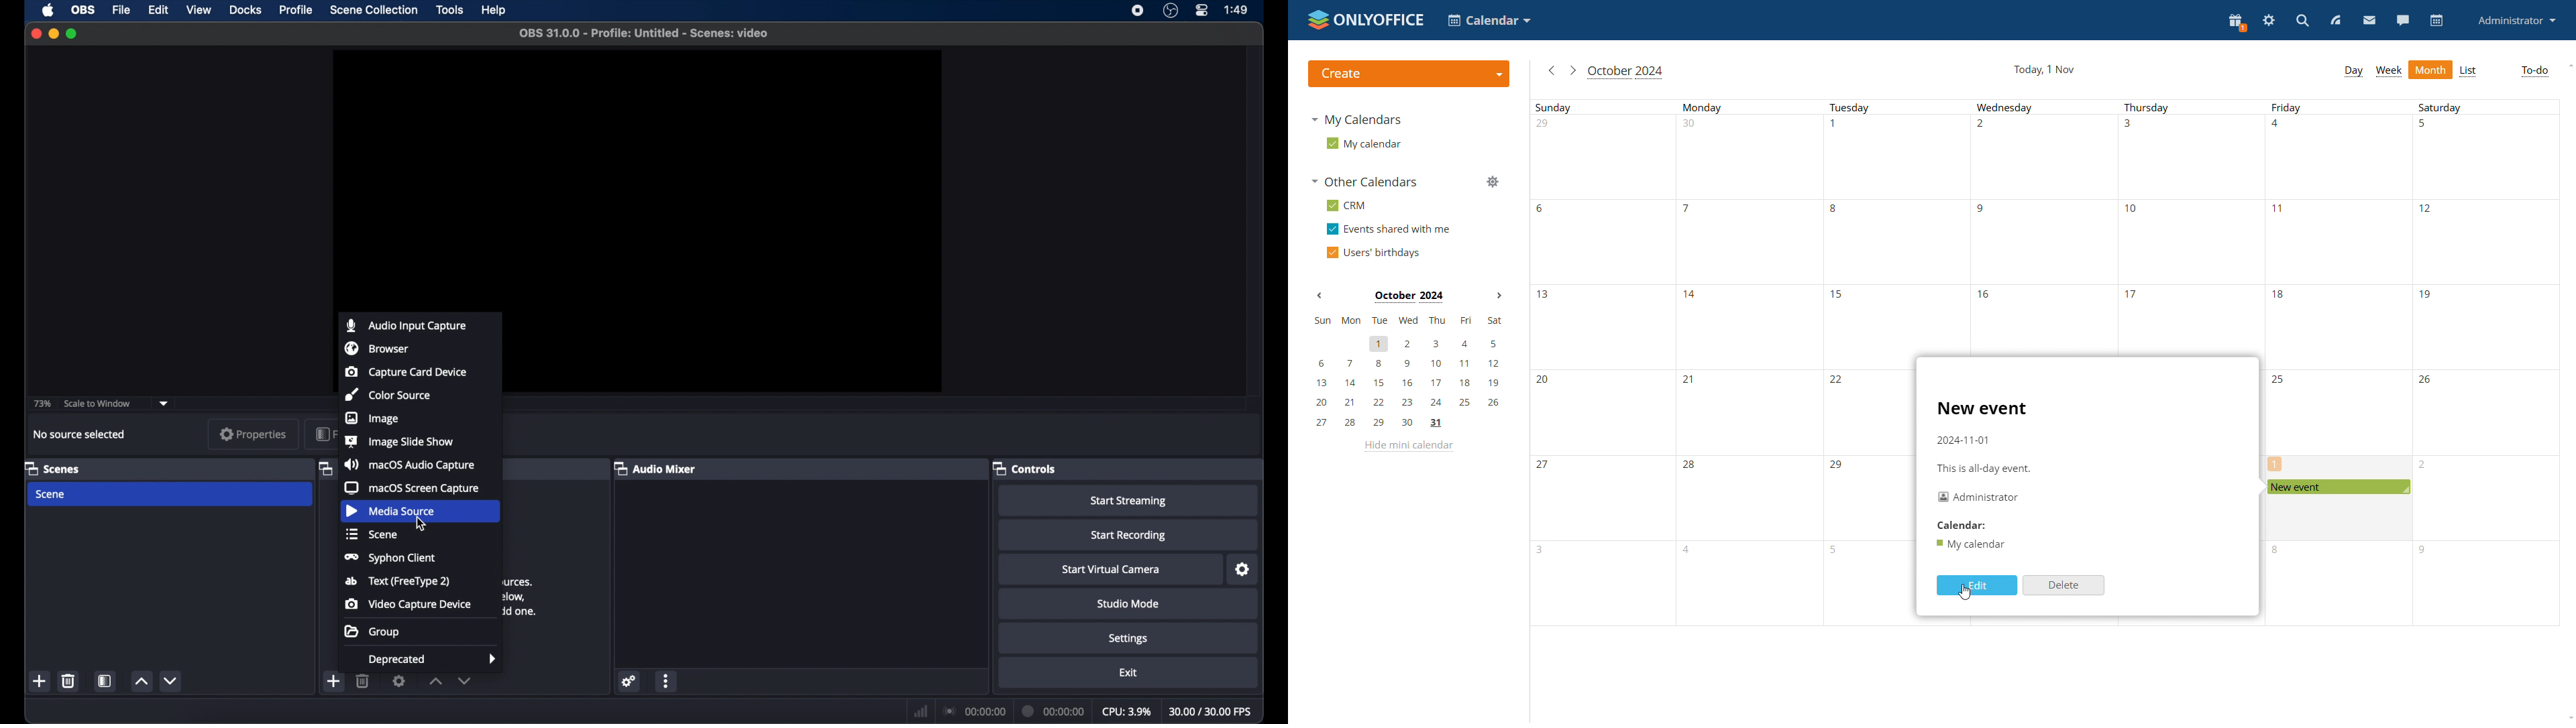 The image size is (2576, 728). What do you see at coordinates (172, 680) in the screenshot?
I see `decrement` at bounding box center [172, 680].